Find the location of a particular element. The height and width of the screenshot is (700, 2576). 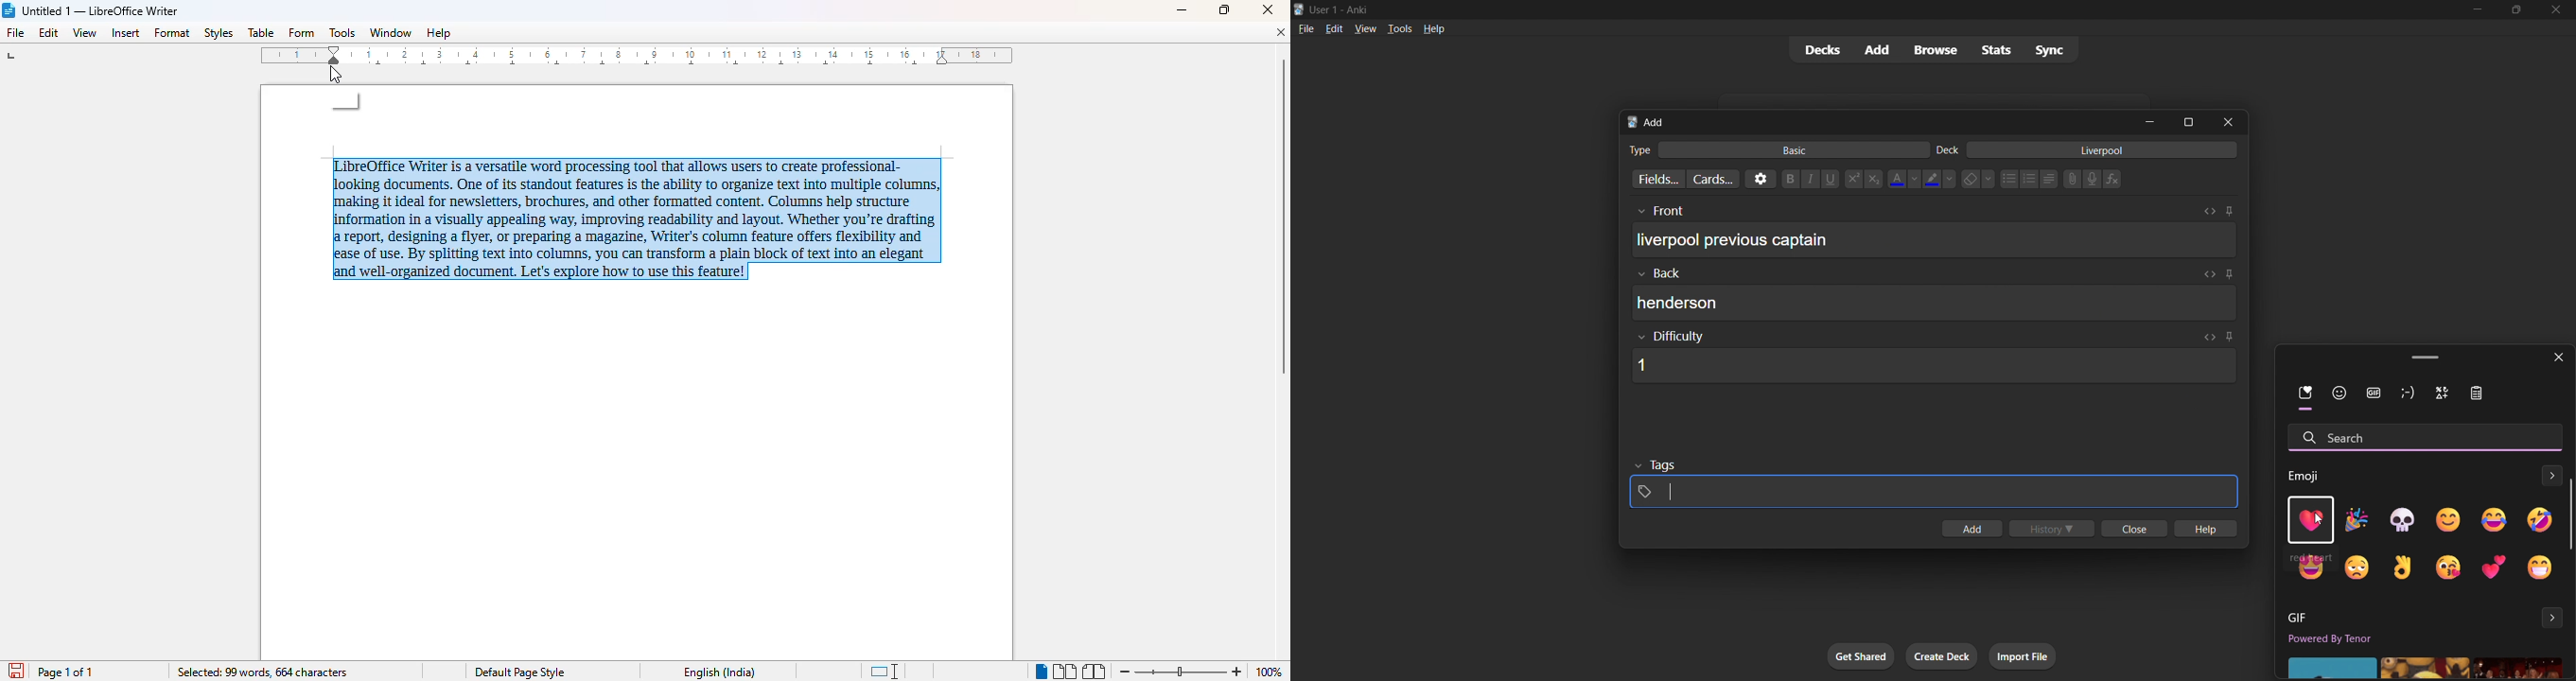

form is located at coordinates (301, 33).